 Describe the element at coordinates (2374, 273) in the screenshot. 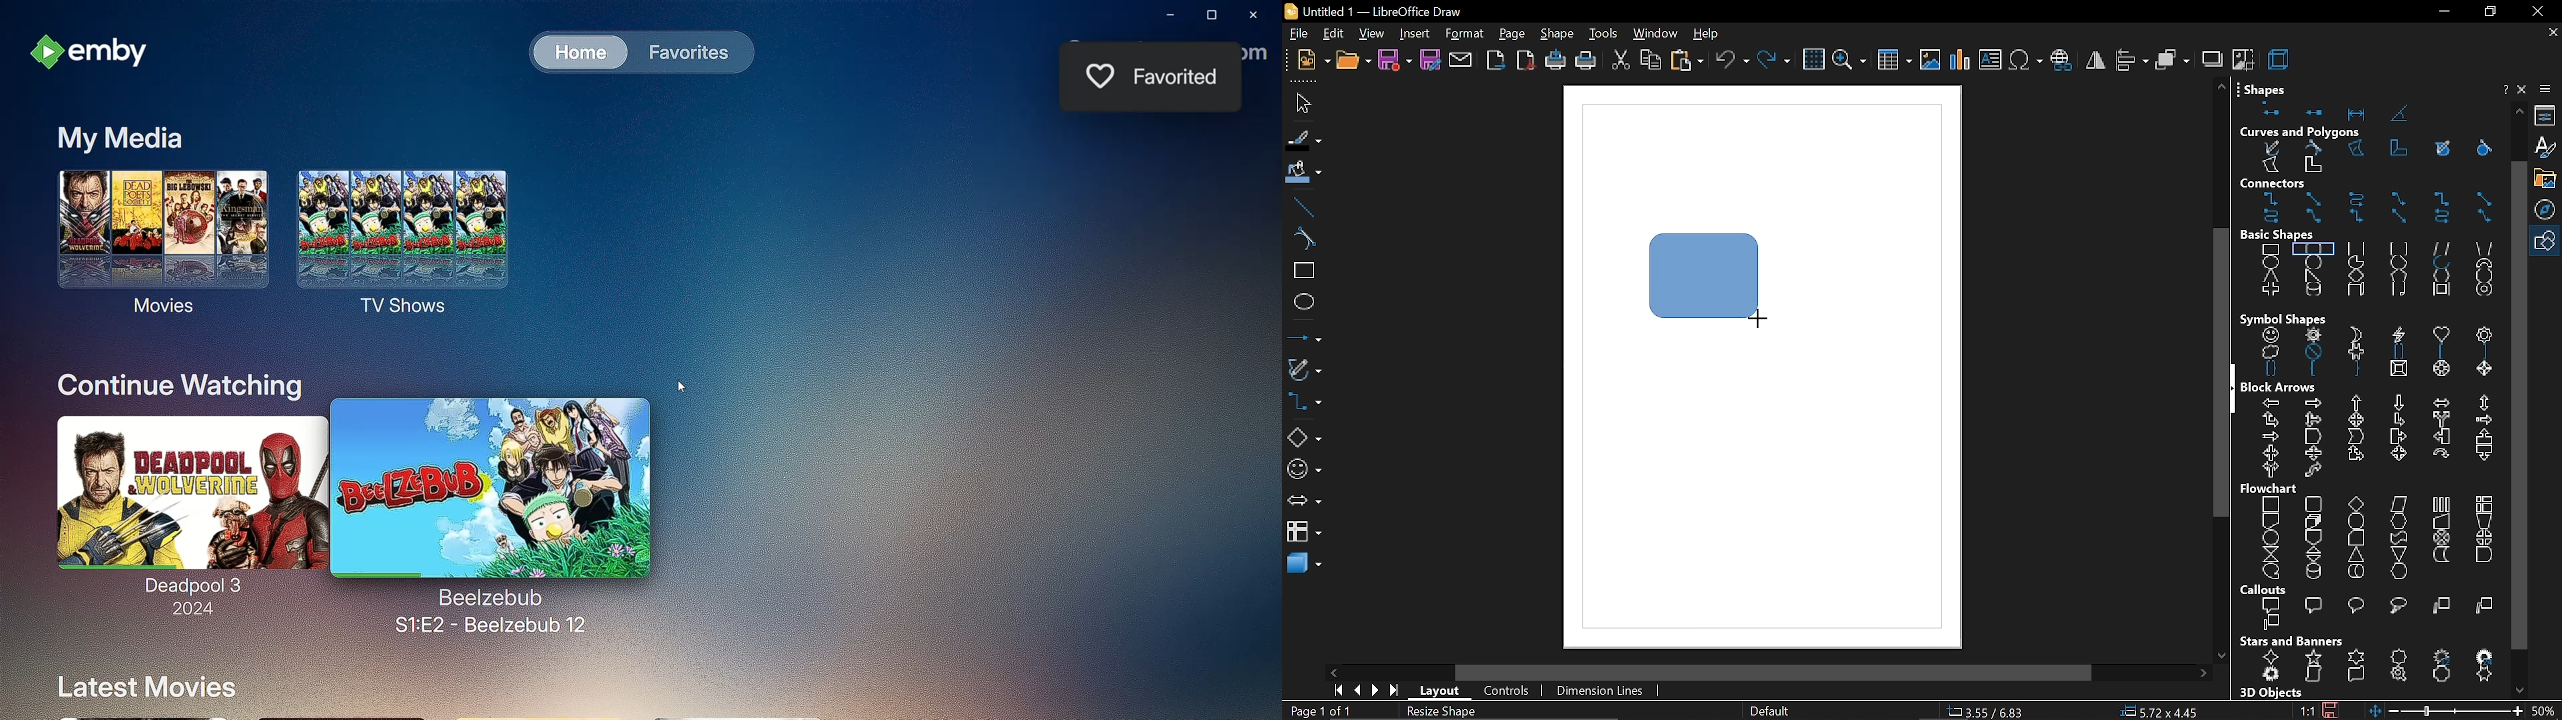

I see `basic shapes` at that location.